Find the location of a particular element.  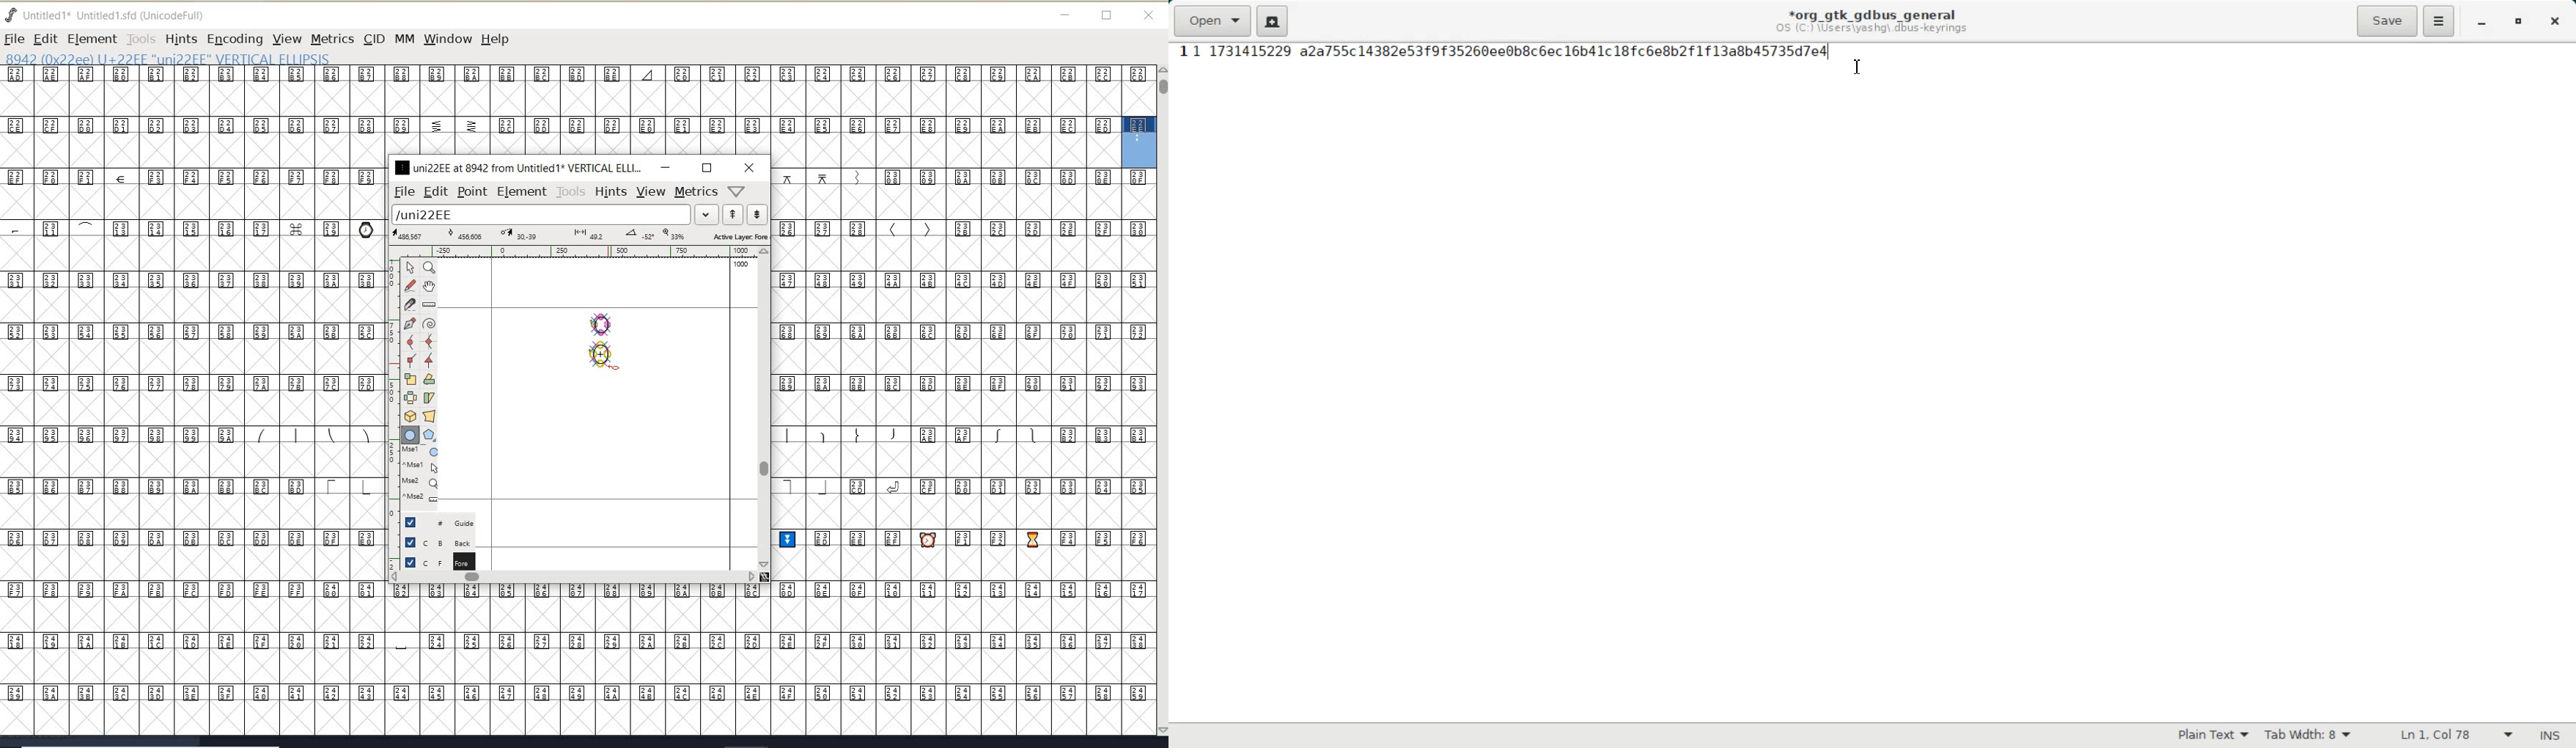

mm is located at coordinates (403, 37).